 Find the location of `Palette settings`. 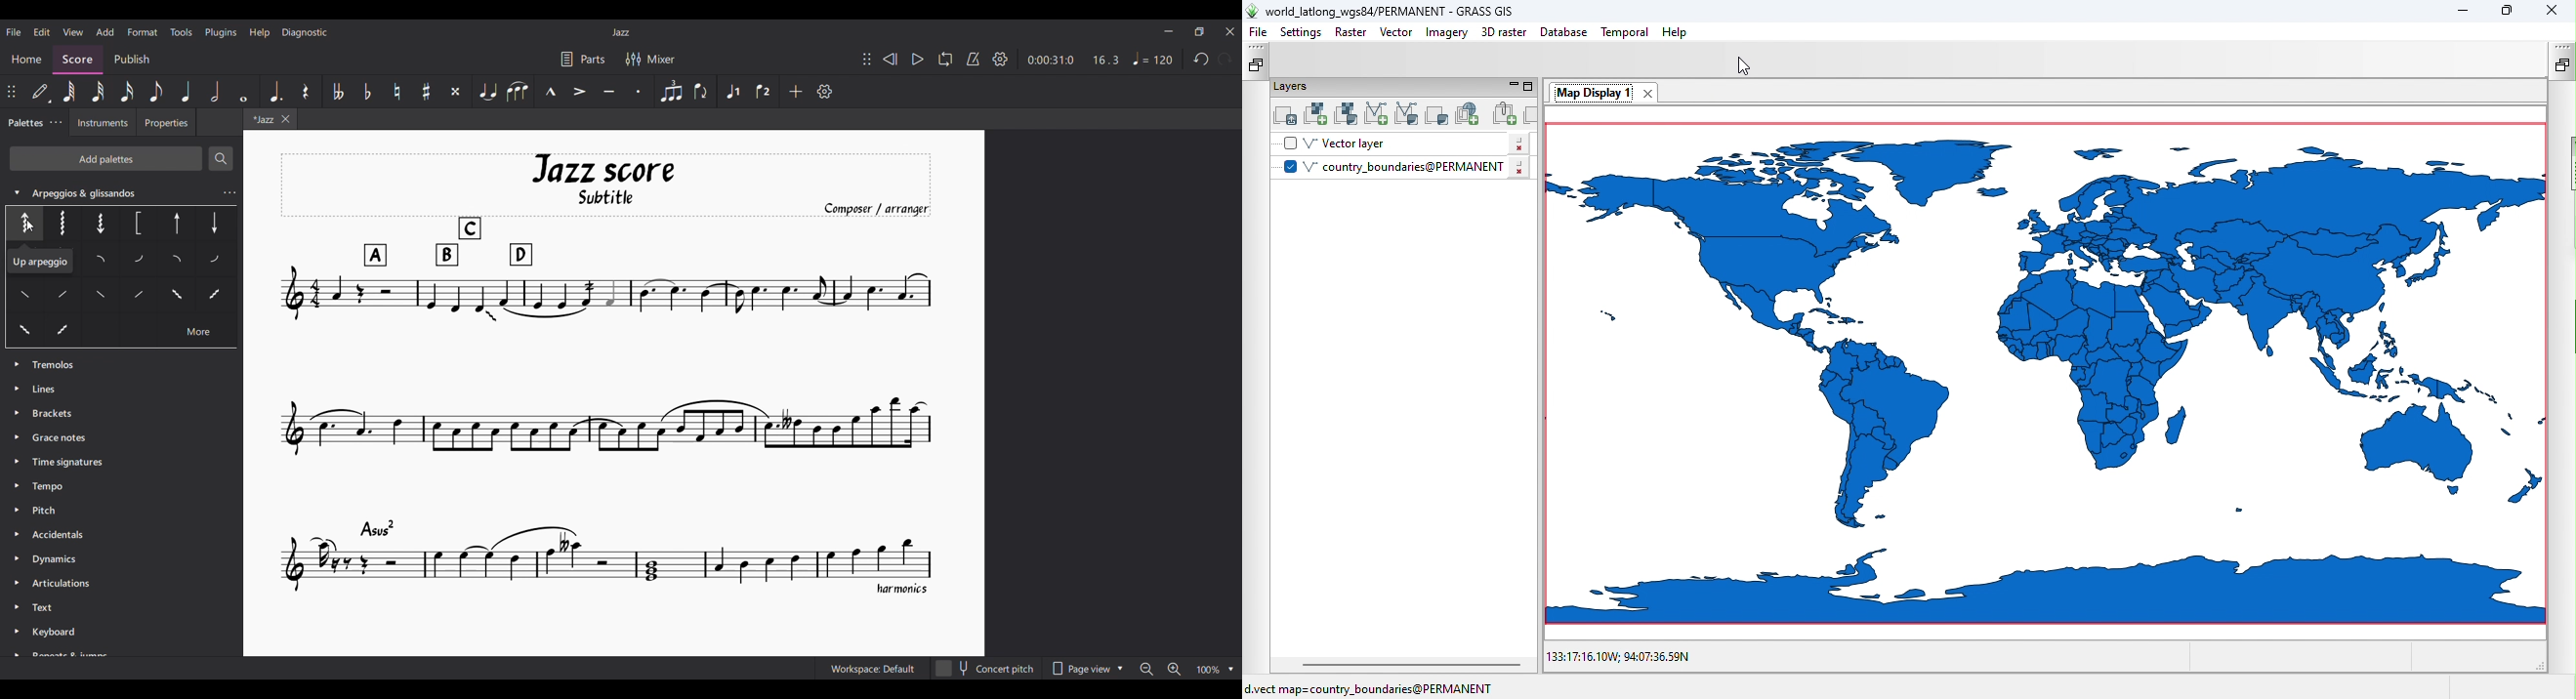

Palette settings is located at coordinates (56, 122).